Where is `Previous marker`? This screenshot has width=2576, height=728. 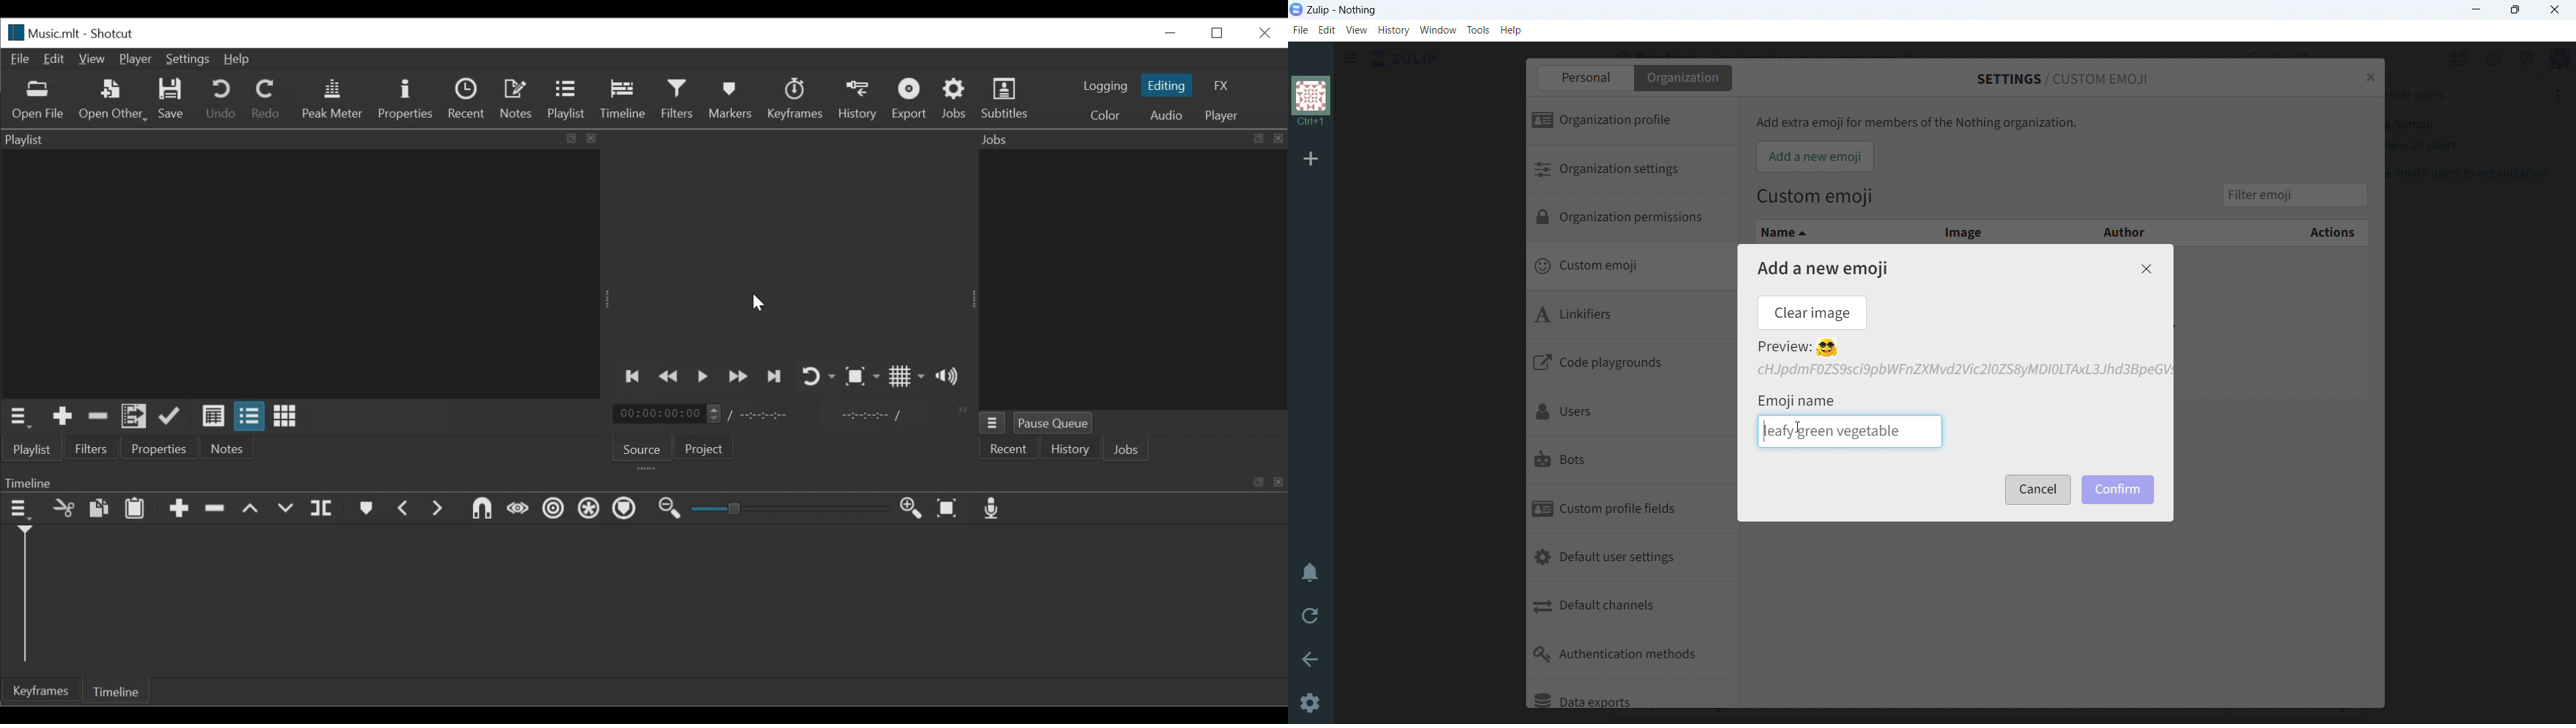 Previous marker is located at coordinates (403, 507).